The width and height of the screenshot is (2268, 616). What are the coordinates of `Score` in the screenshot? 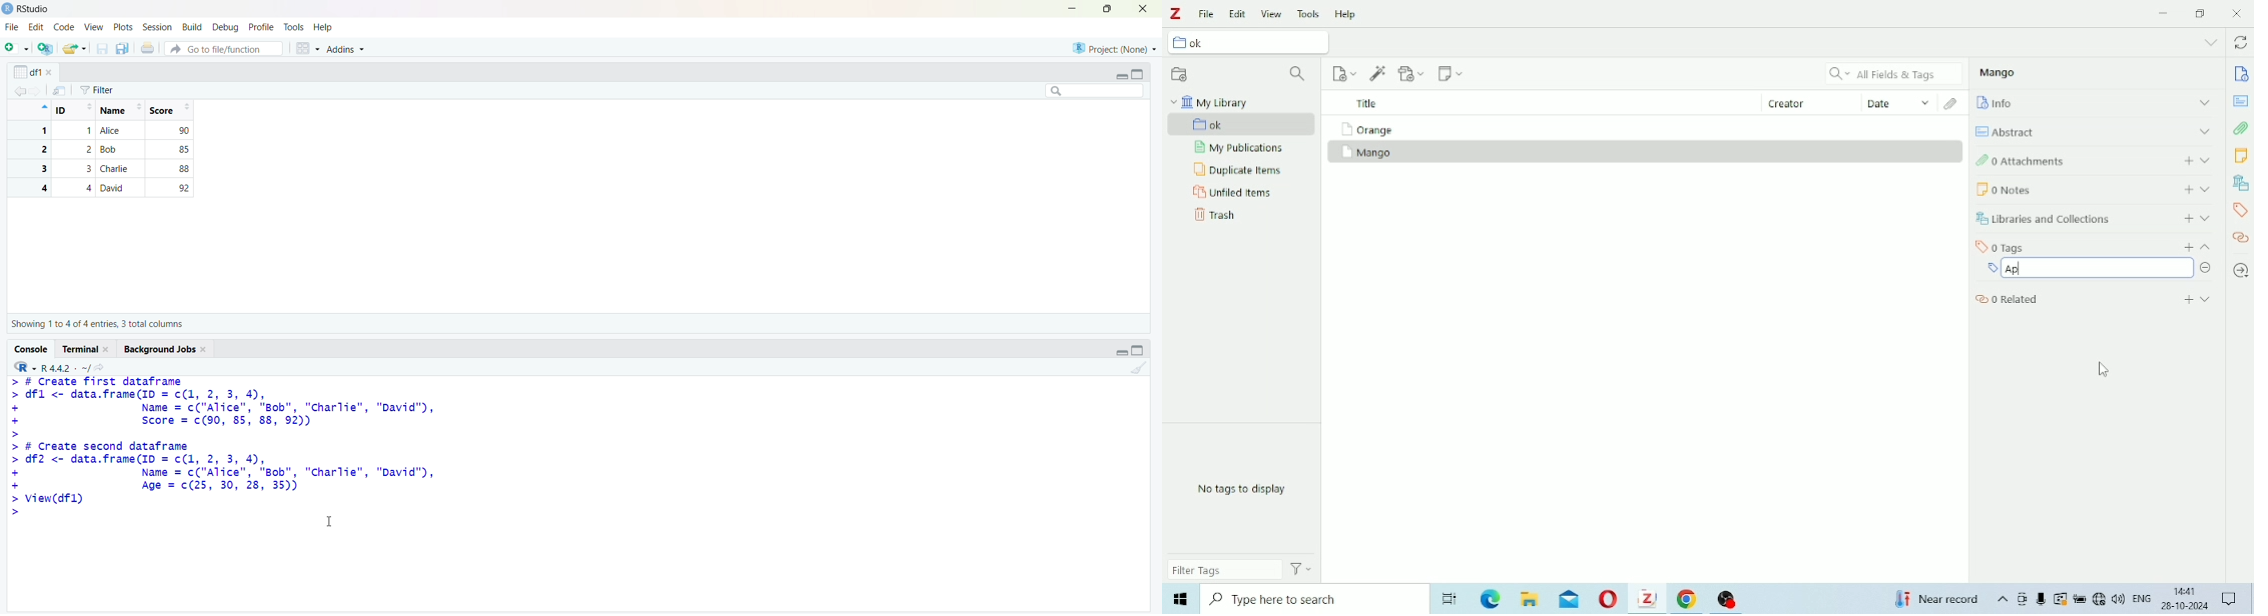 It's located at (171, 110).